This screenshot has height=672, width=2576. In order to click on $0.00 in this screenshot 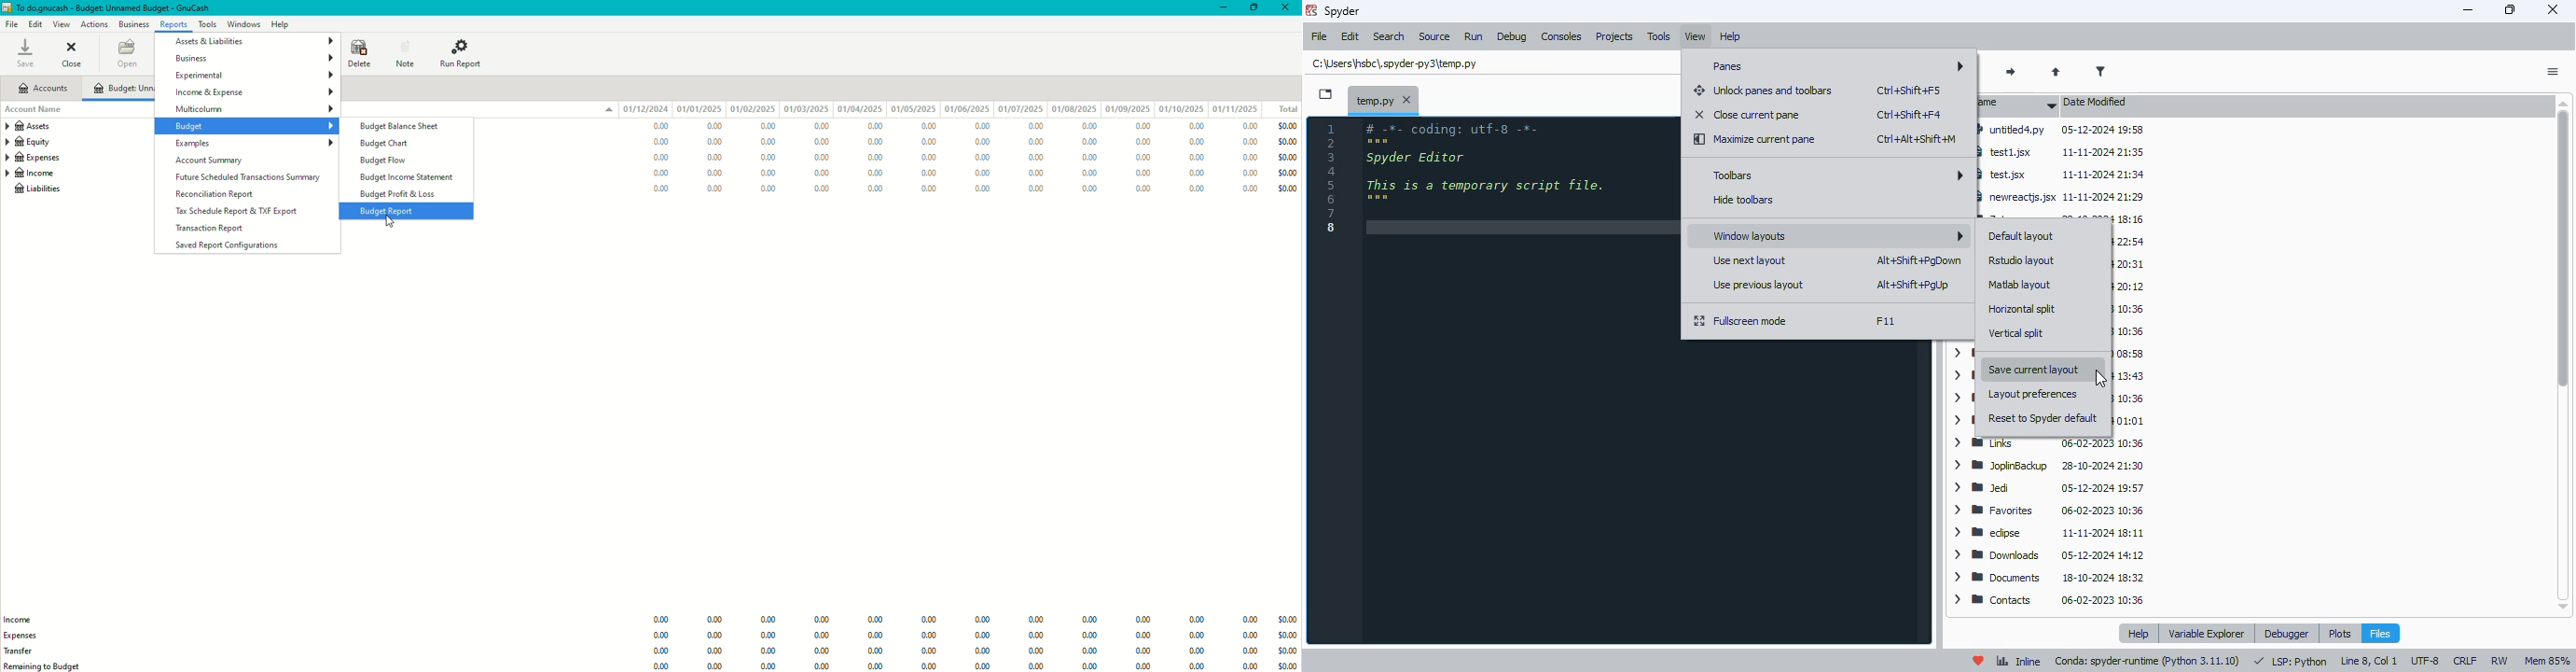, I will do `click(1286, 140)`.